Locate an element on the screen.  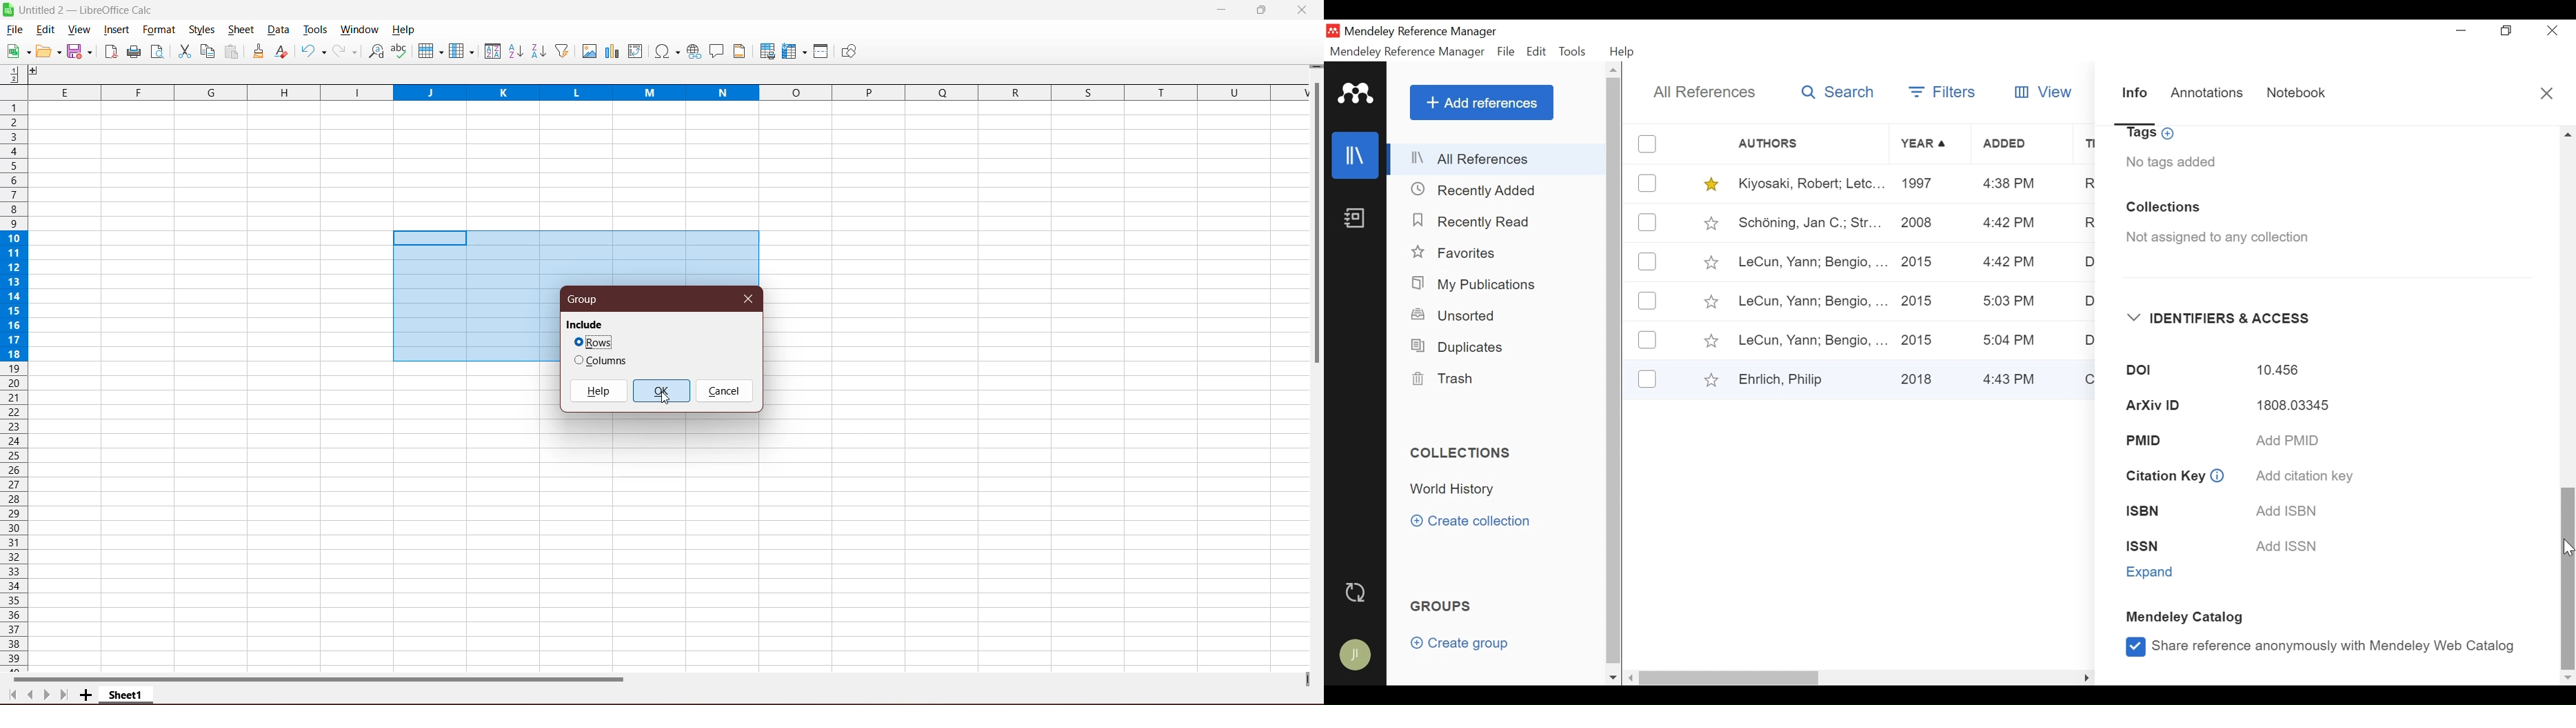
Close is located at coordinates (2547, 93).